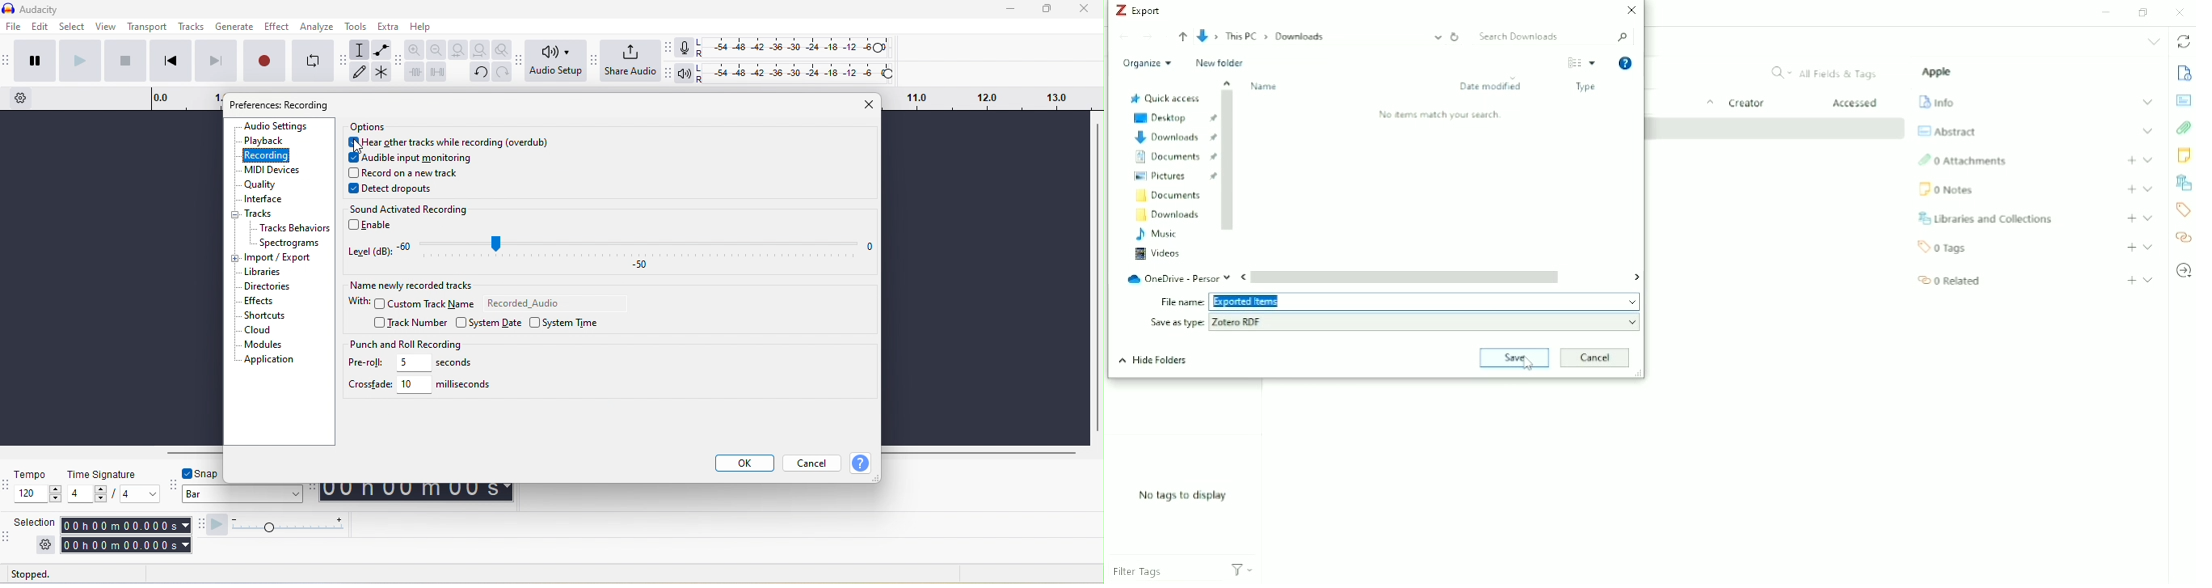  What do you see at coordinates (1153, 361) in the screenshot?
I see `Hide Folders` at bounding box center [1153, 361].